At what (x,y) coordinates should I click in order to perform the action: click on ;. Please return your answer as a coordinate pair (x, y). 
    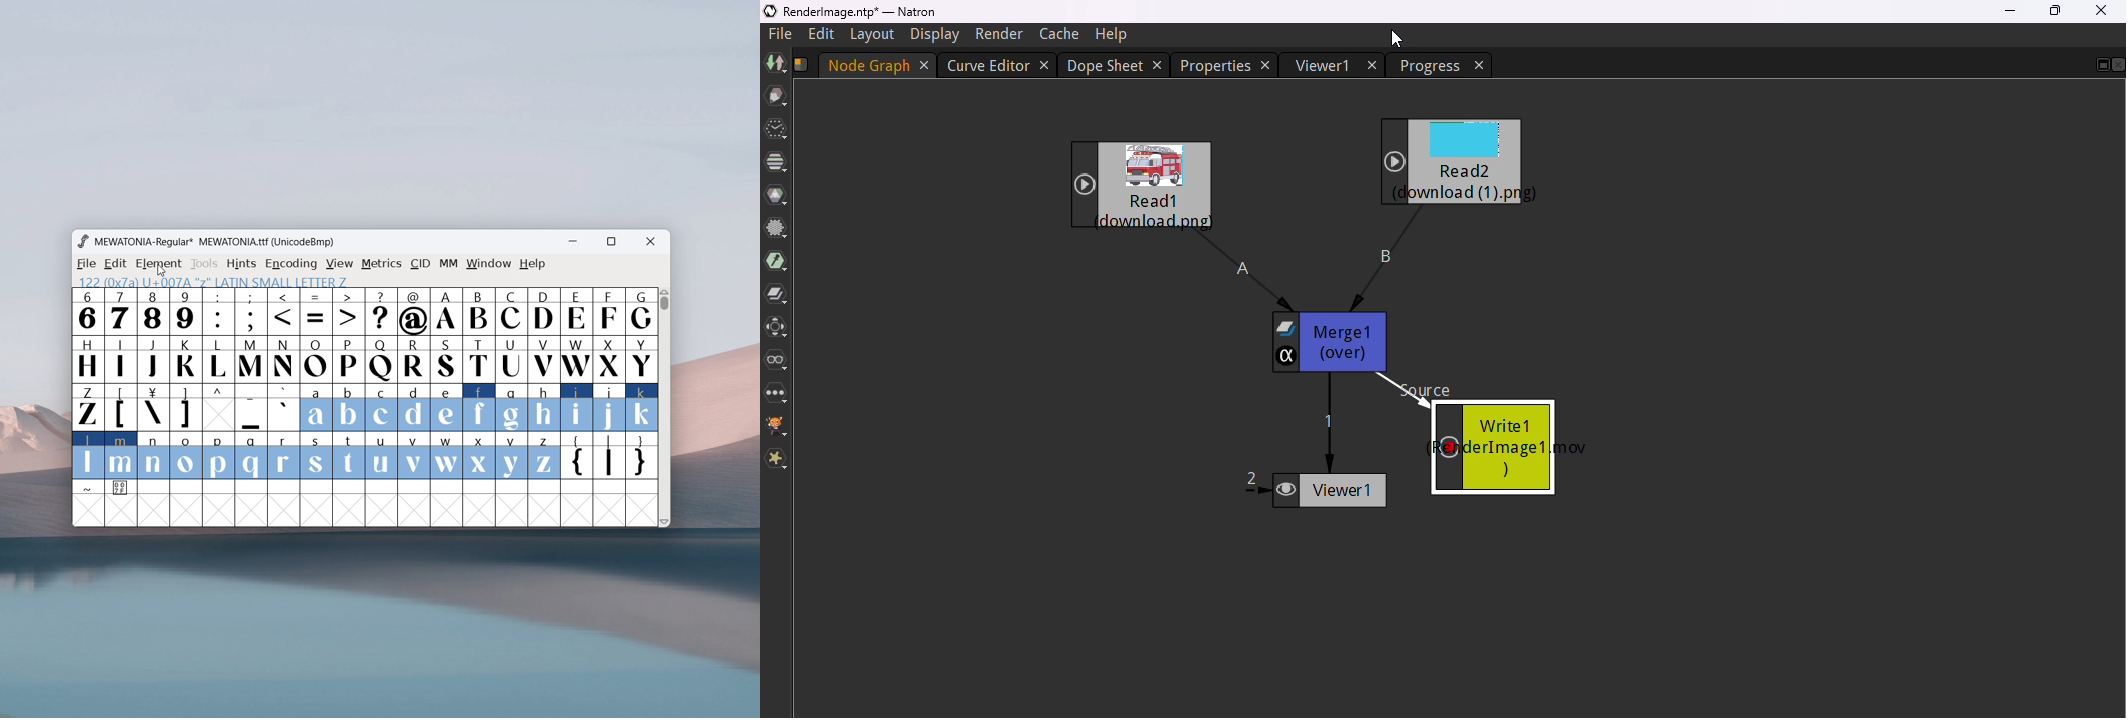
    Looking at the image, I should click on (251, 312).